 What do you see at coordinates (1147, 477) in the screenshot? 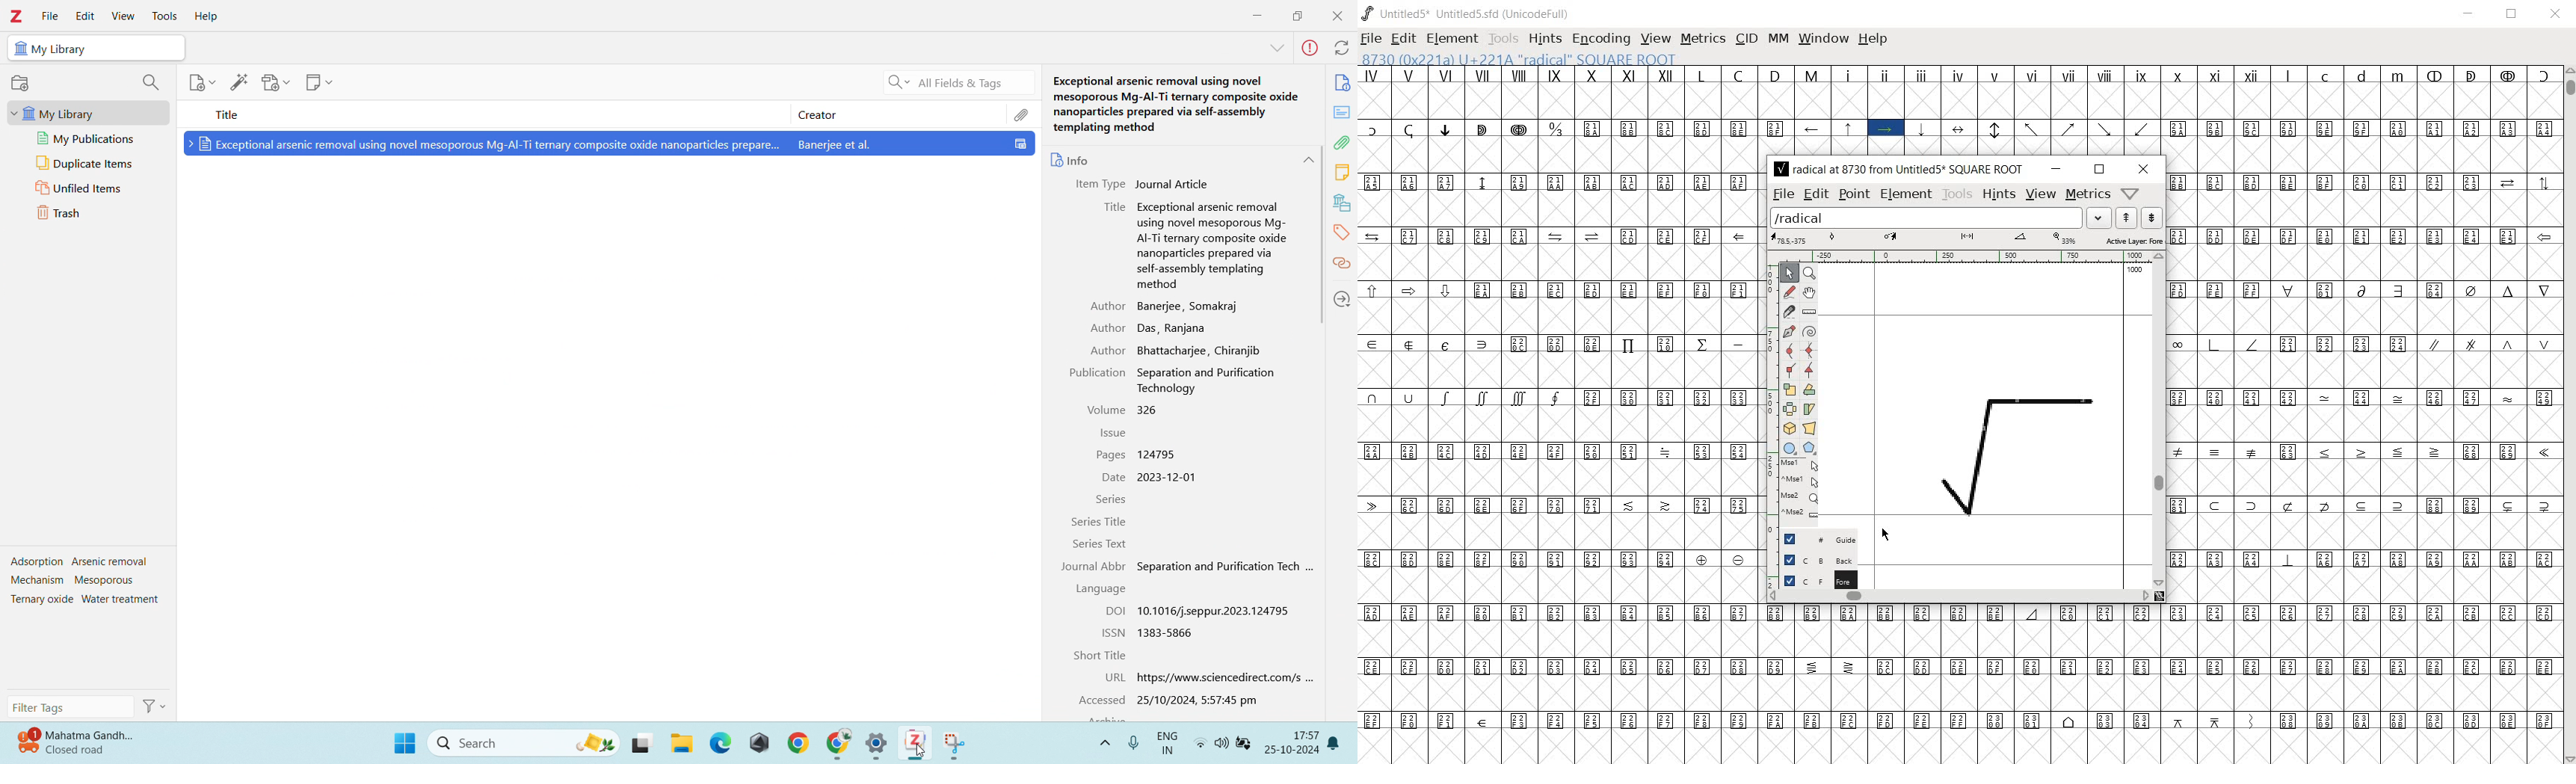
I see `Date 2023-12-01` at bounding box center [1147, 477].